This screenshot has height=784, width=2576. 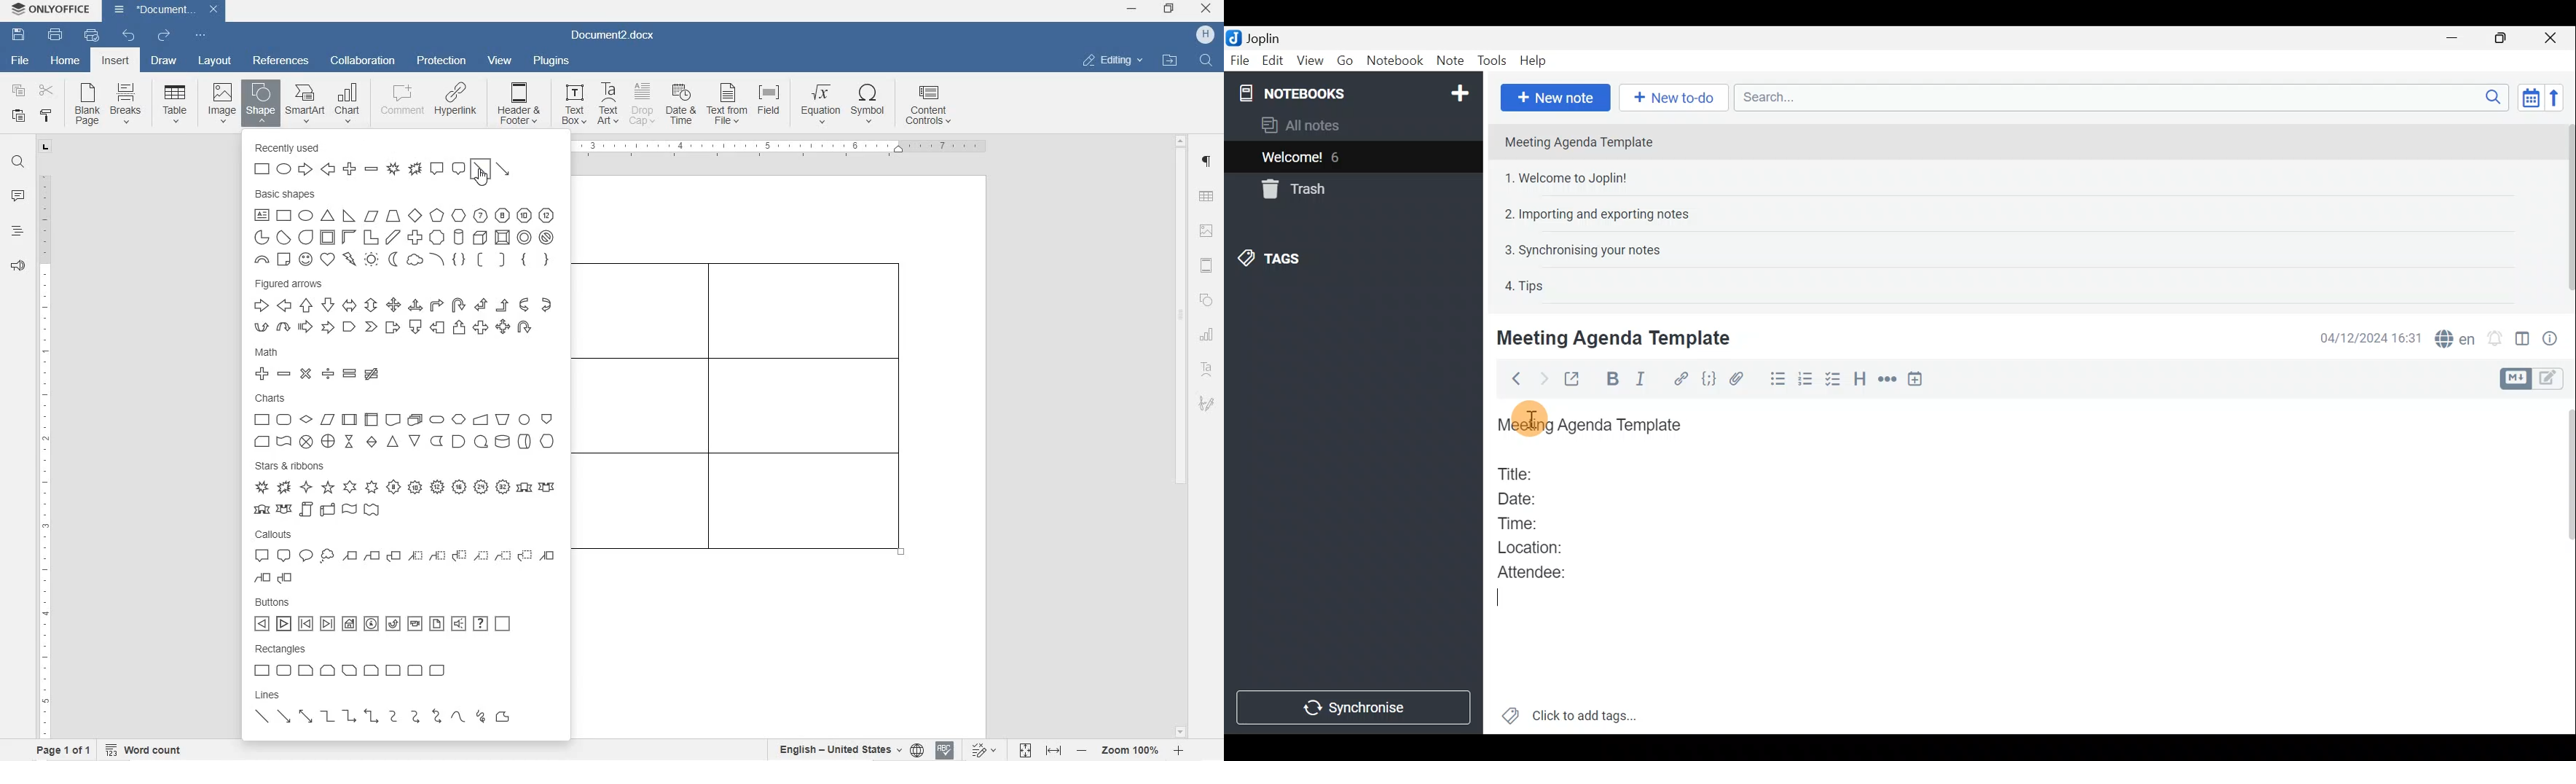 I want to click on lines, so click(x=409, y=709).